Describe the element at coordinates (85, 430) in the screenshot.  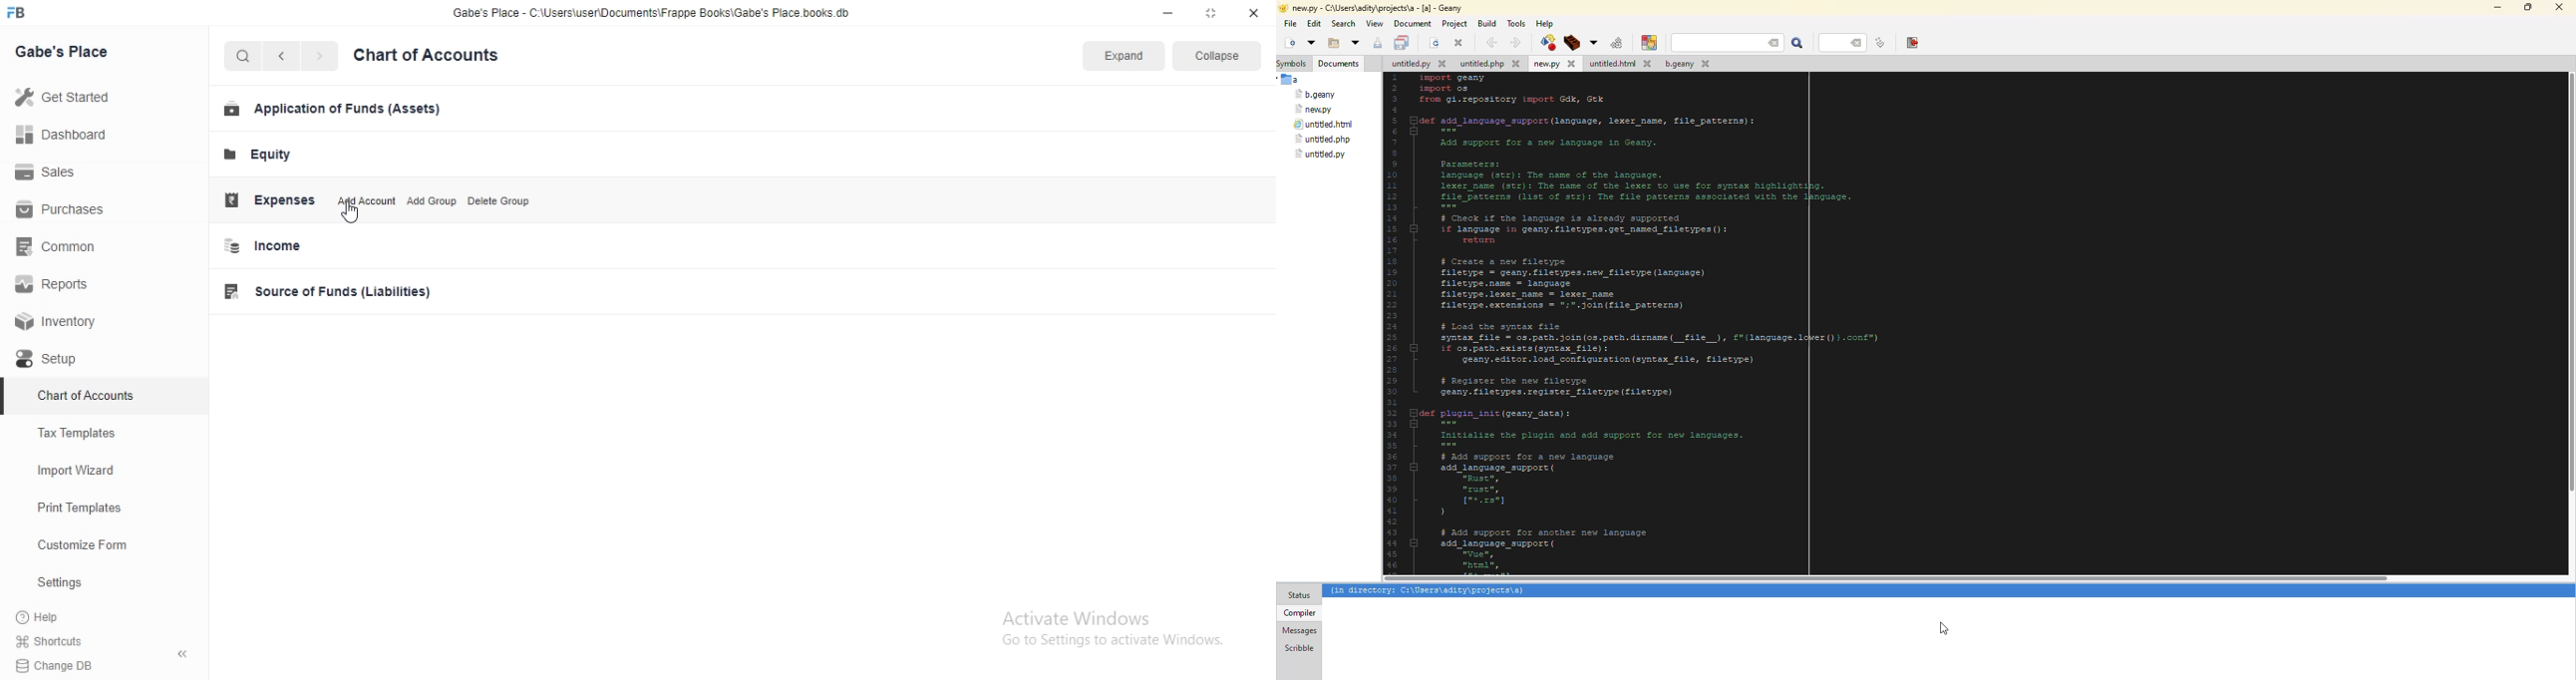
I see `Tax Templates` at that location.